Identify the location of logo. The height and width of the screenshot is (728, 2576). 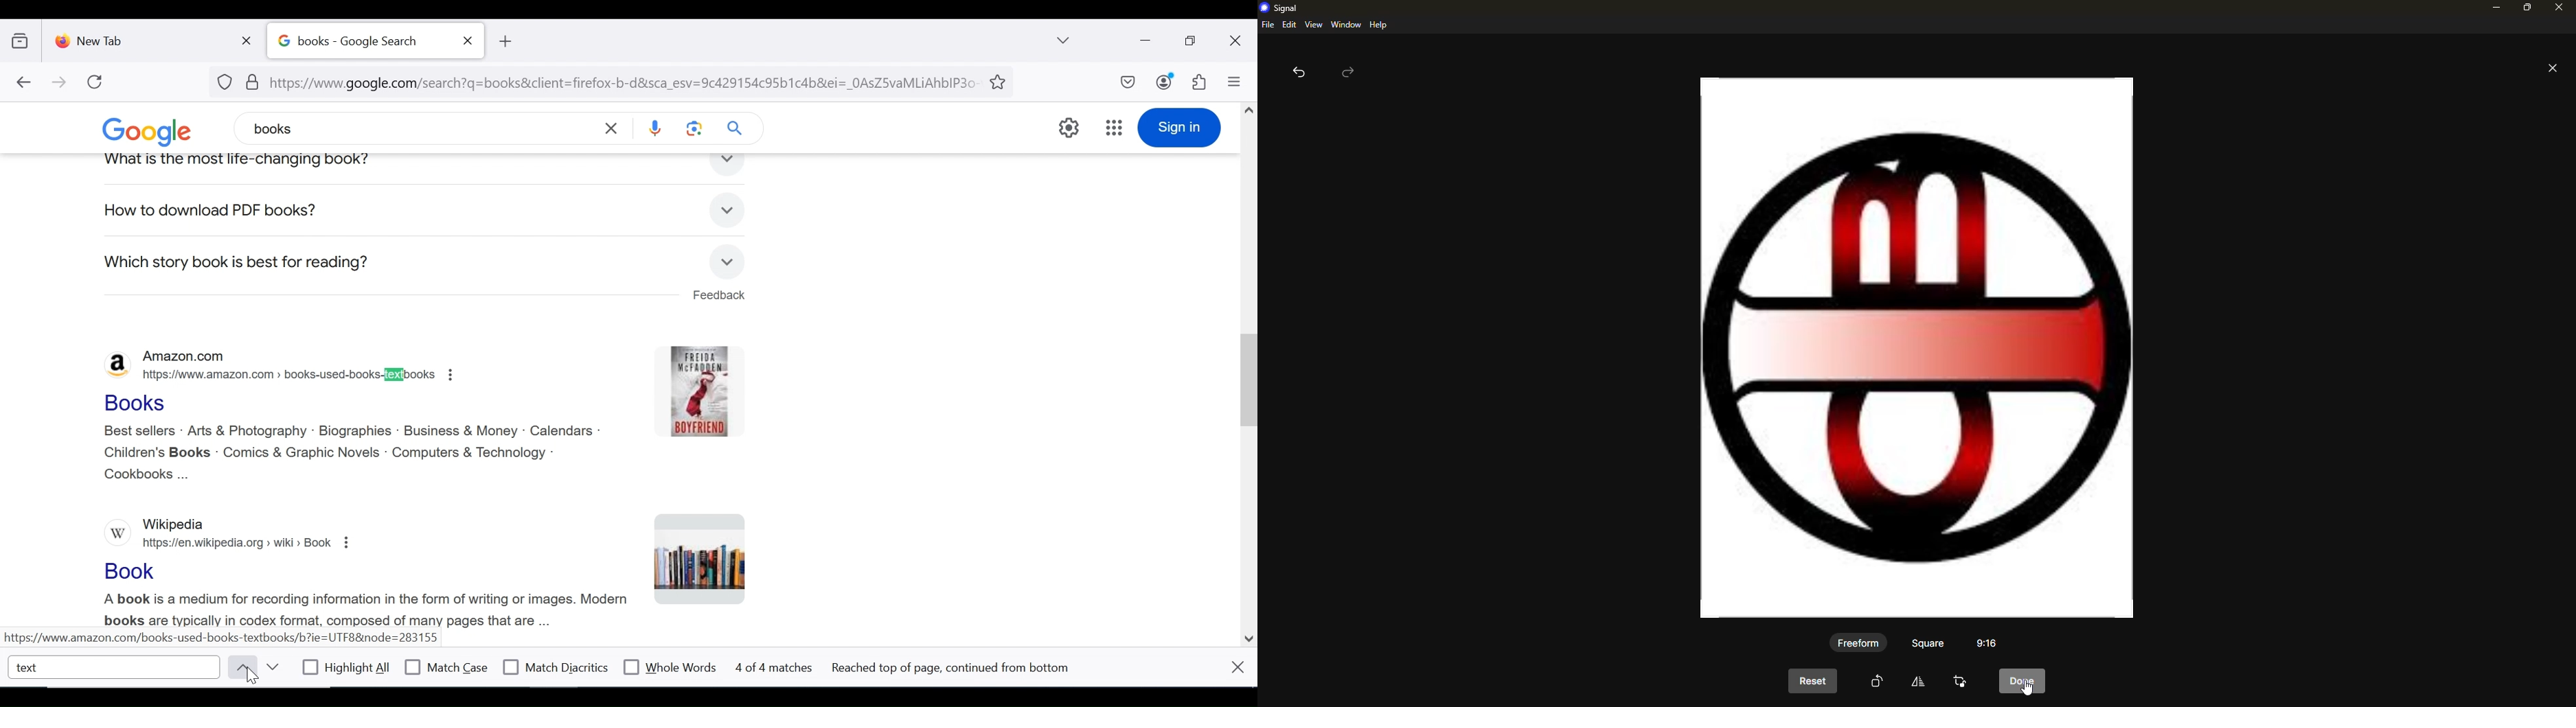
(115, 363).